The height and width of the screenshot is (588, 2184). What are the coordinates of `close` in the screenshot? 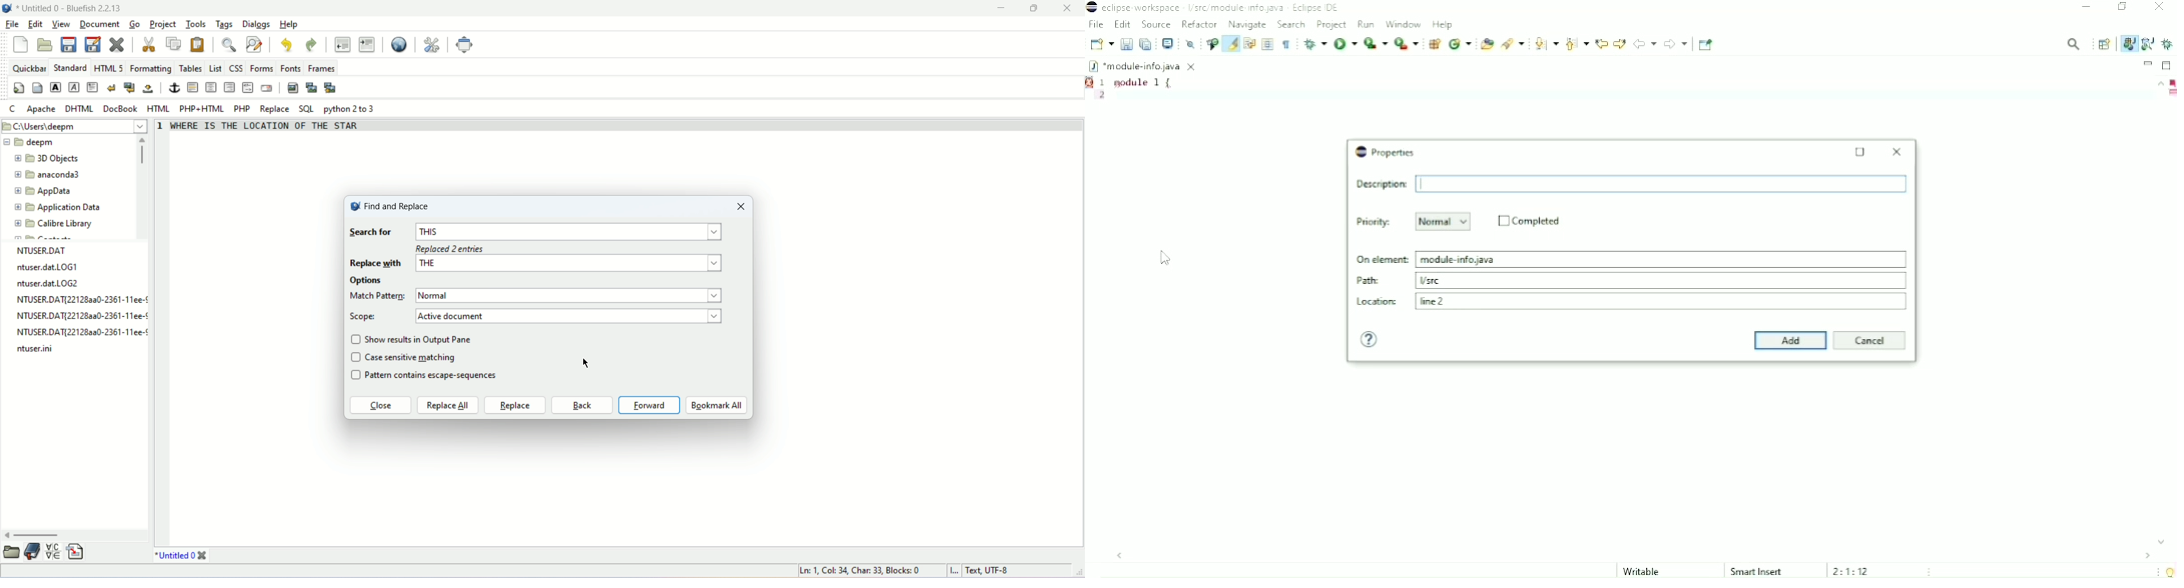 It's located at (202, 555).